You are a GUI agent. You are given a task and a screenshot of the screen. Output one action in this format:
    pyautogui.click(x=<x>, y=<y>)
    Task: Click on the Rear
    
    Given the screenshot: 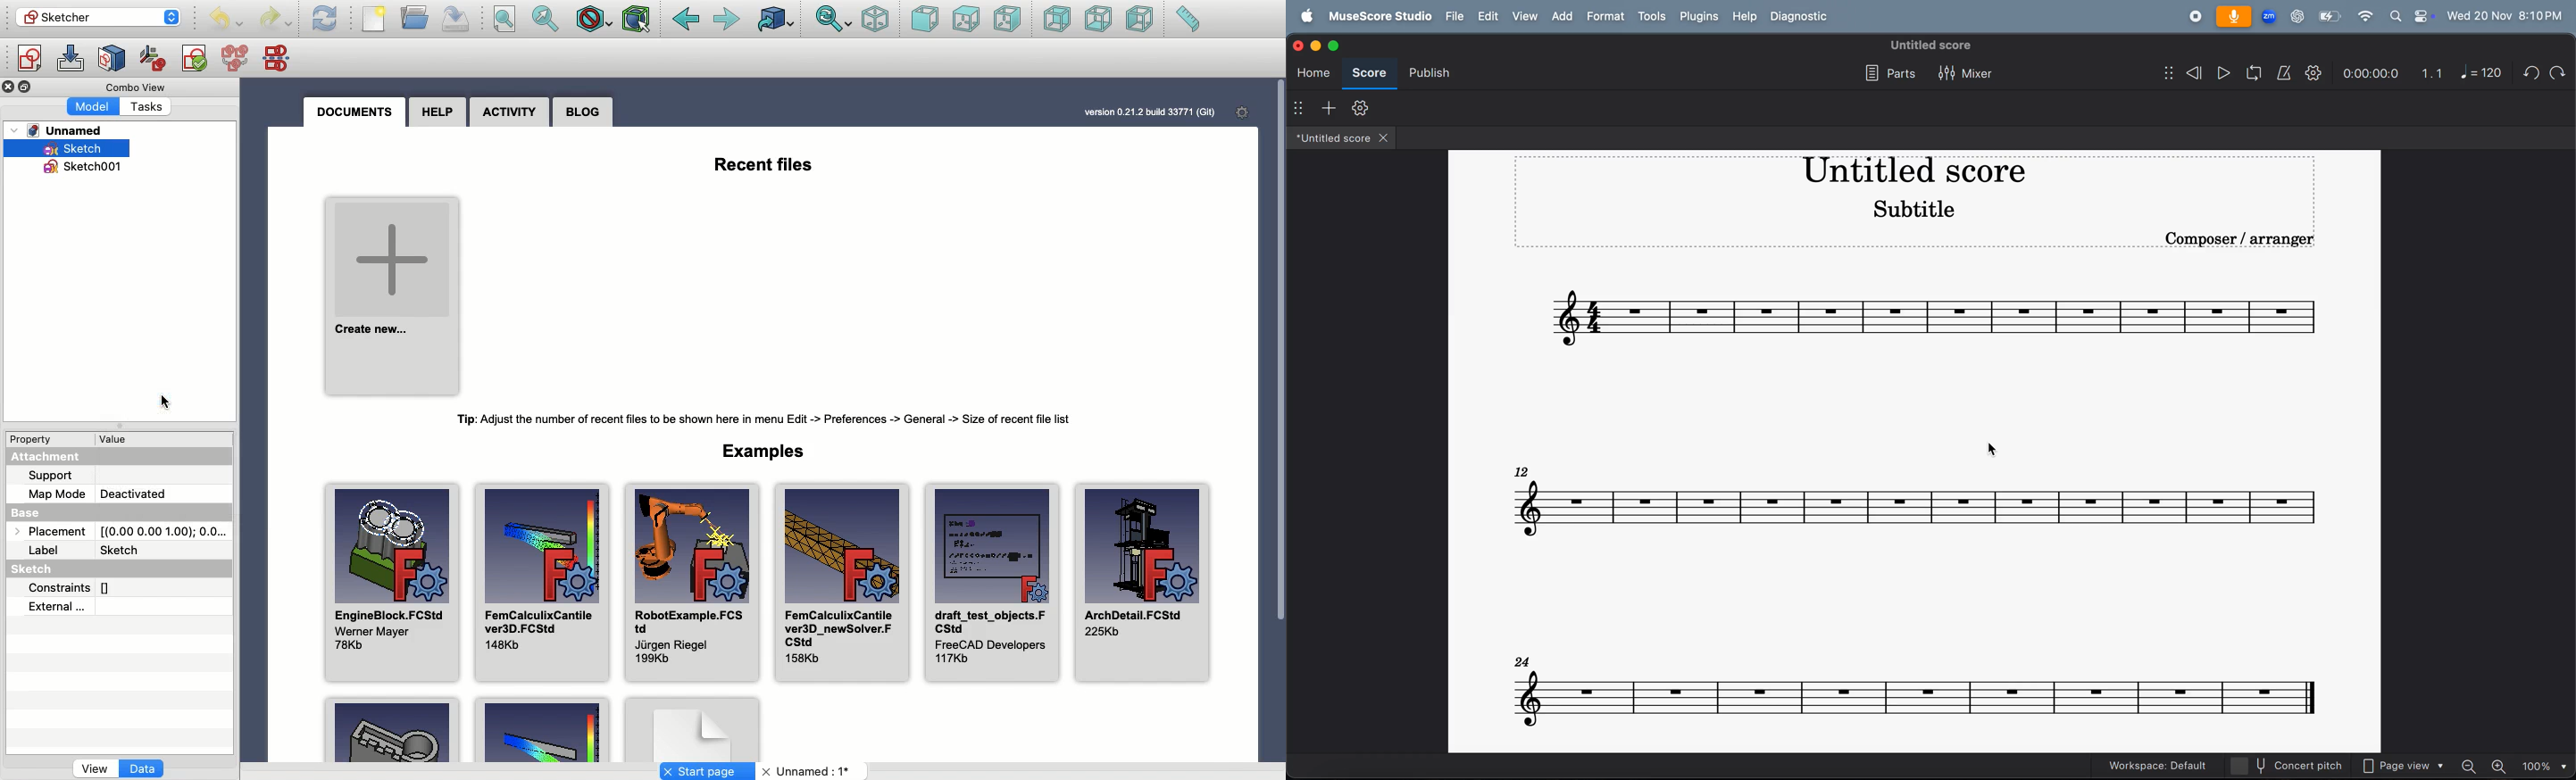 What is the action you would take?
    pyautogui.click(x=1057, y=19)
    